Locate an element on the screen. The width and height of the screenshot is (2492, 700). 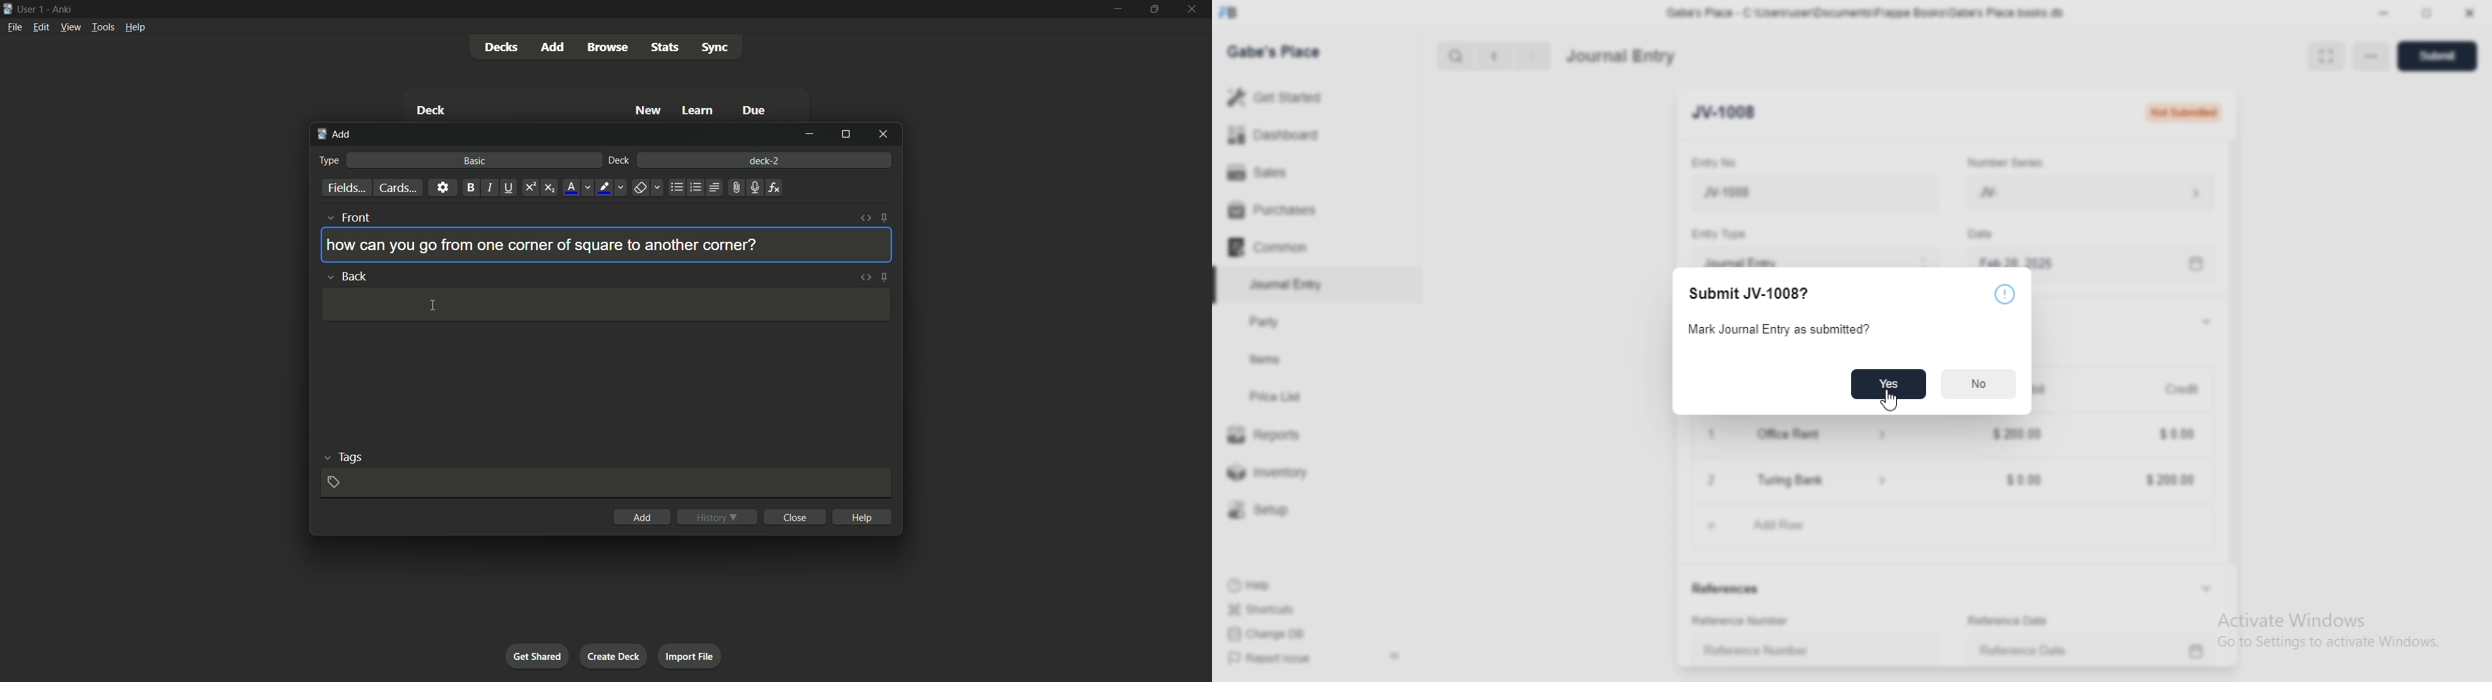
how can you go from one corner of square to another corner? is located at coordinates (541, 245).